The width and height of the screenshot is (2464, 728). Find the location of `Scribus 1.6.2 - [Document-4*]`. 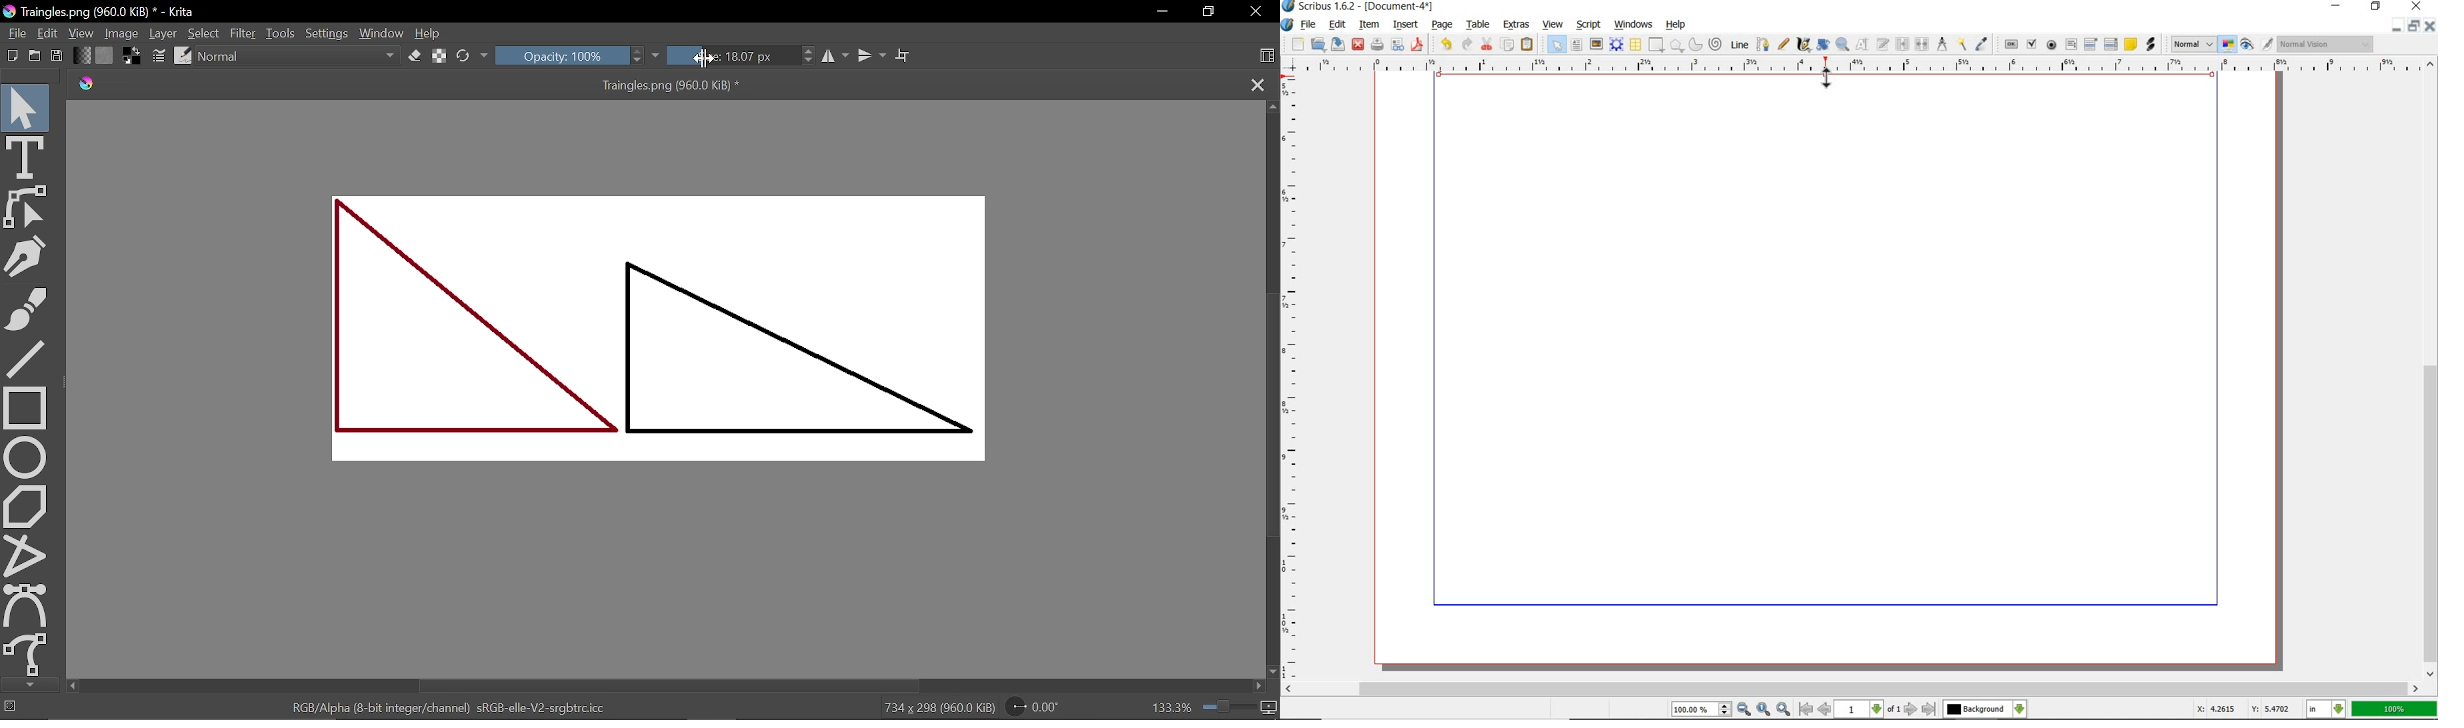

Scribus 1.6.2 - [Document-4*] is located at coordinates (1359, 7).